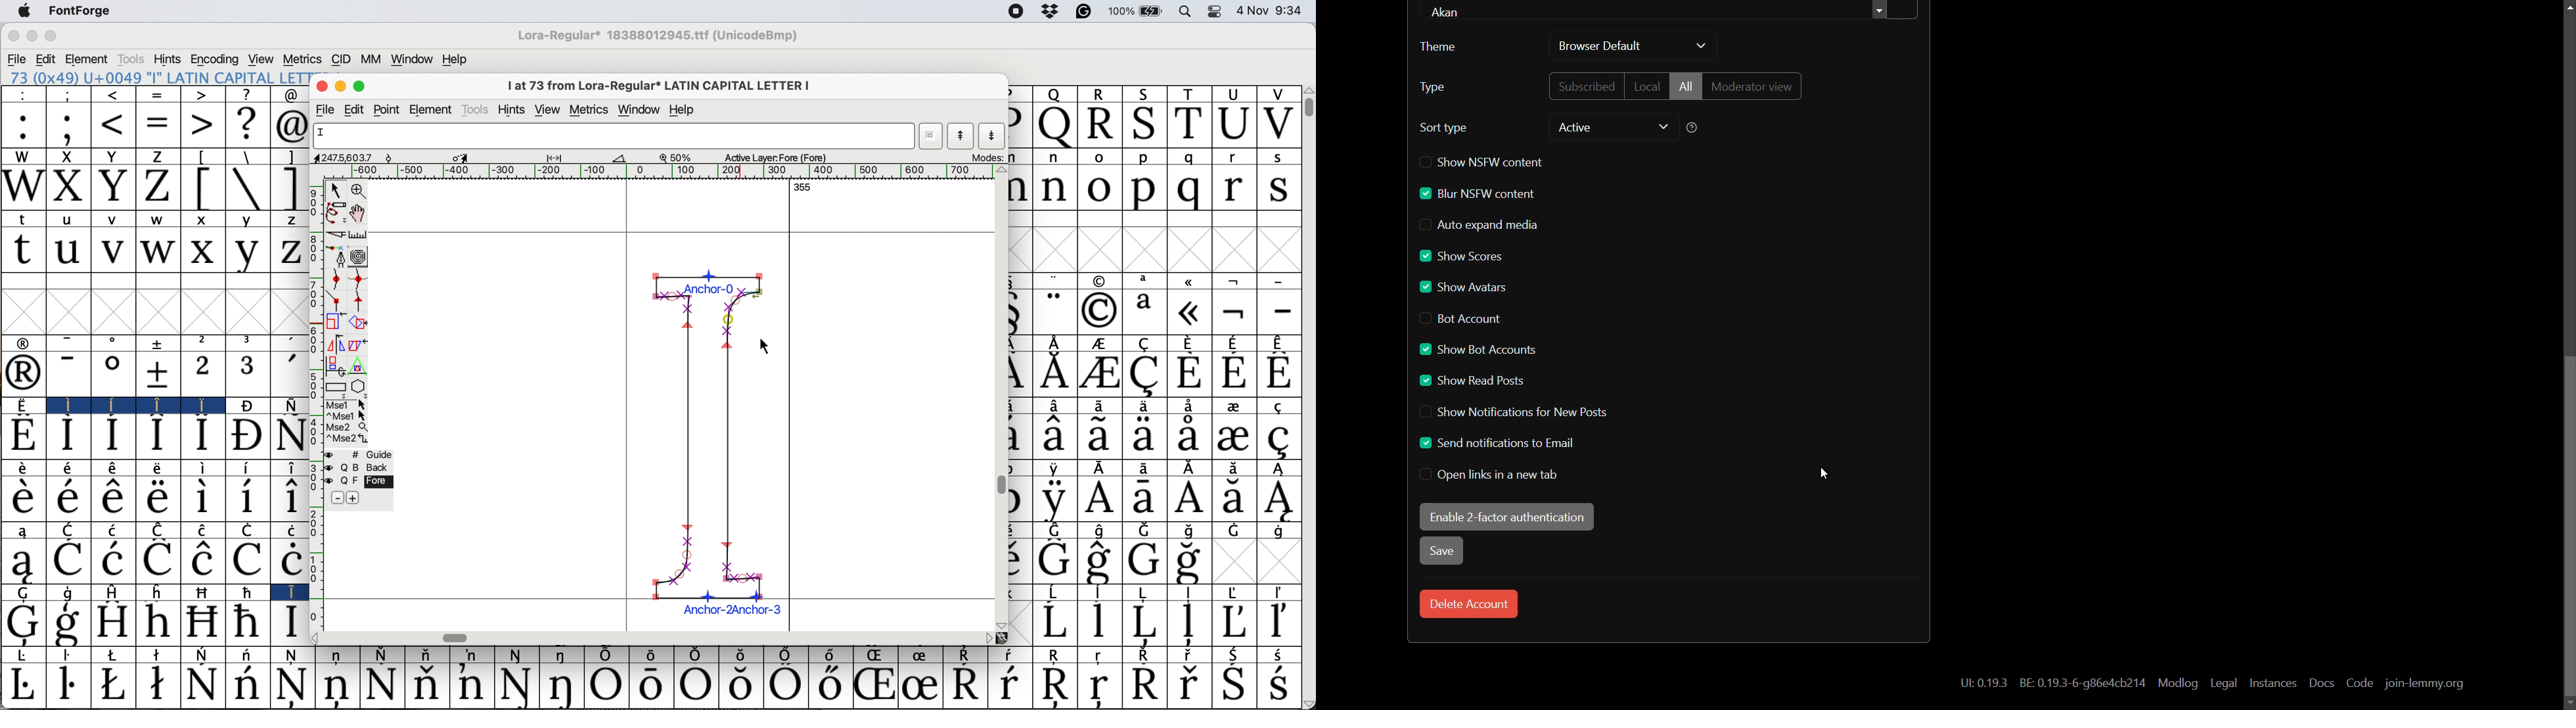 Image resolution: width=2576 pixels, height=728 pixels. I want to click on -, so click(69, 374).